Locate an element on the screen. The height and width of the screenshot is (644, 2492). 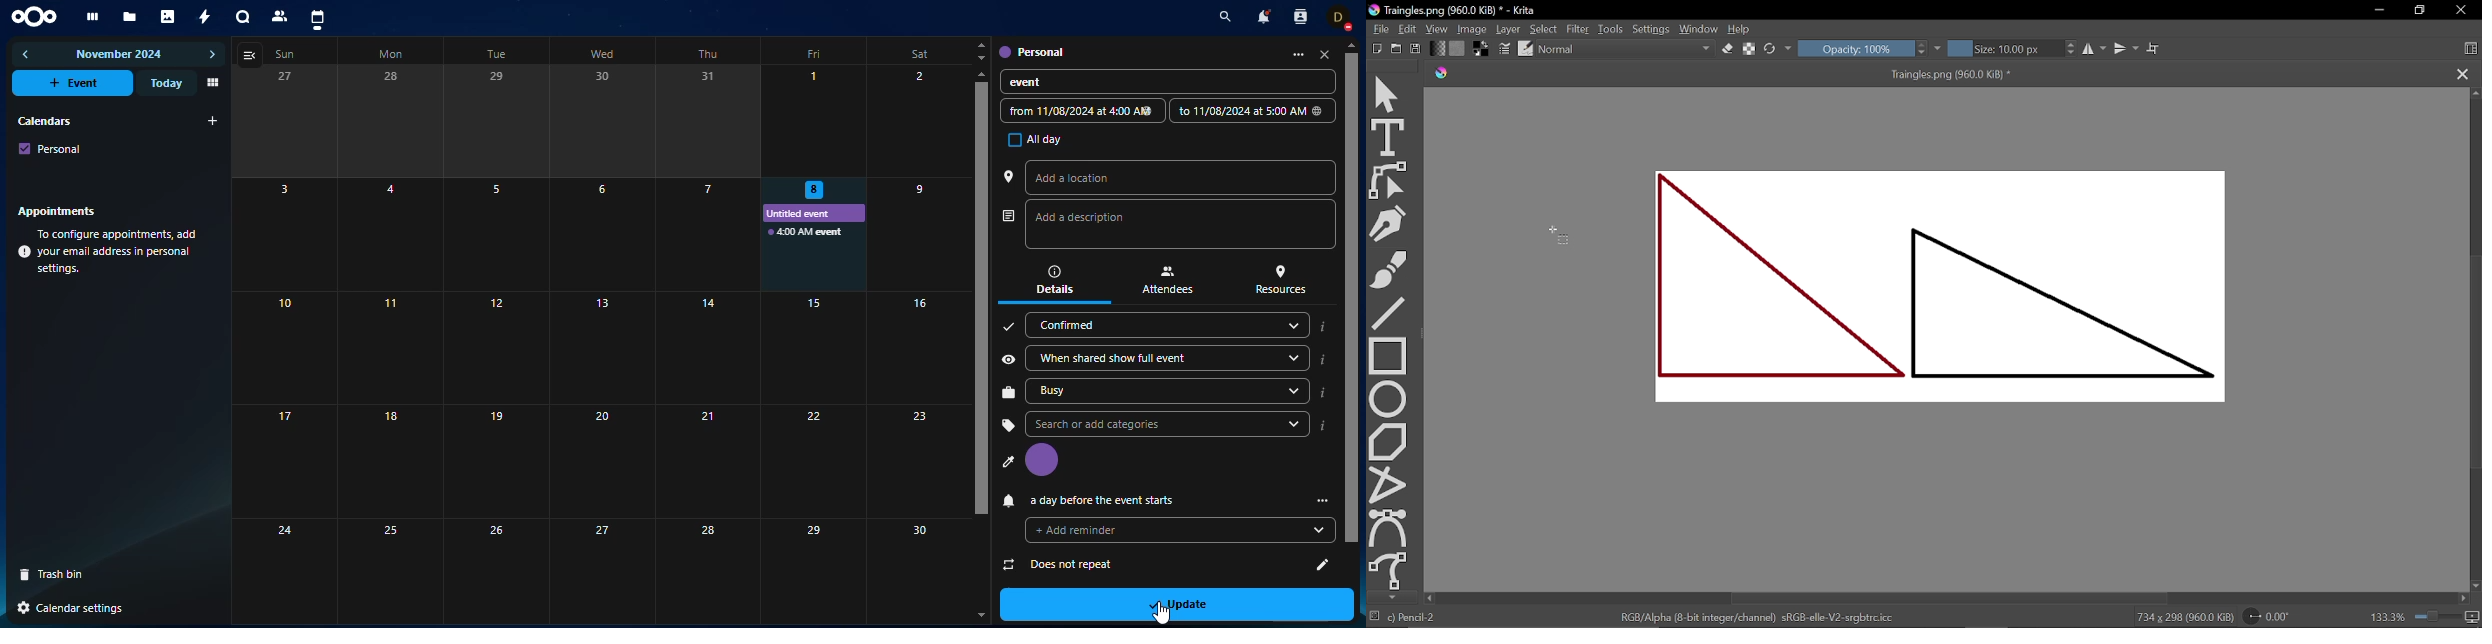
Text tool is located at coordinates (1387, 139).